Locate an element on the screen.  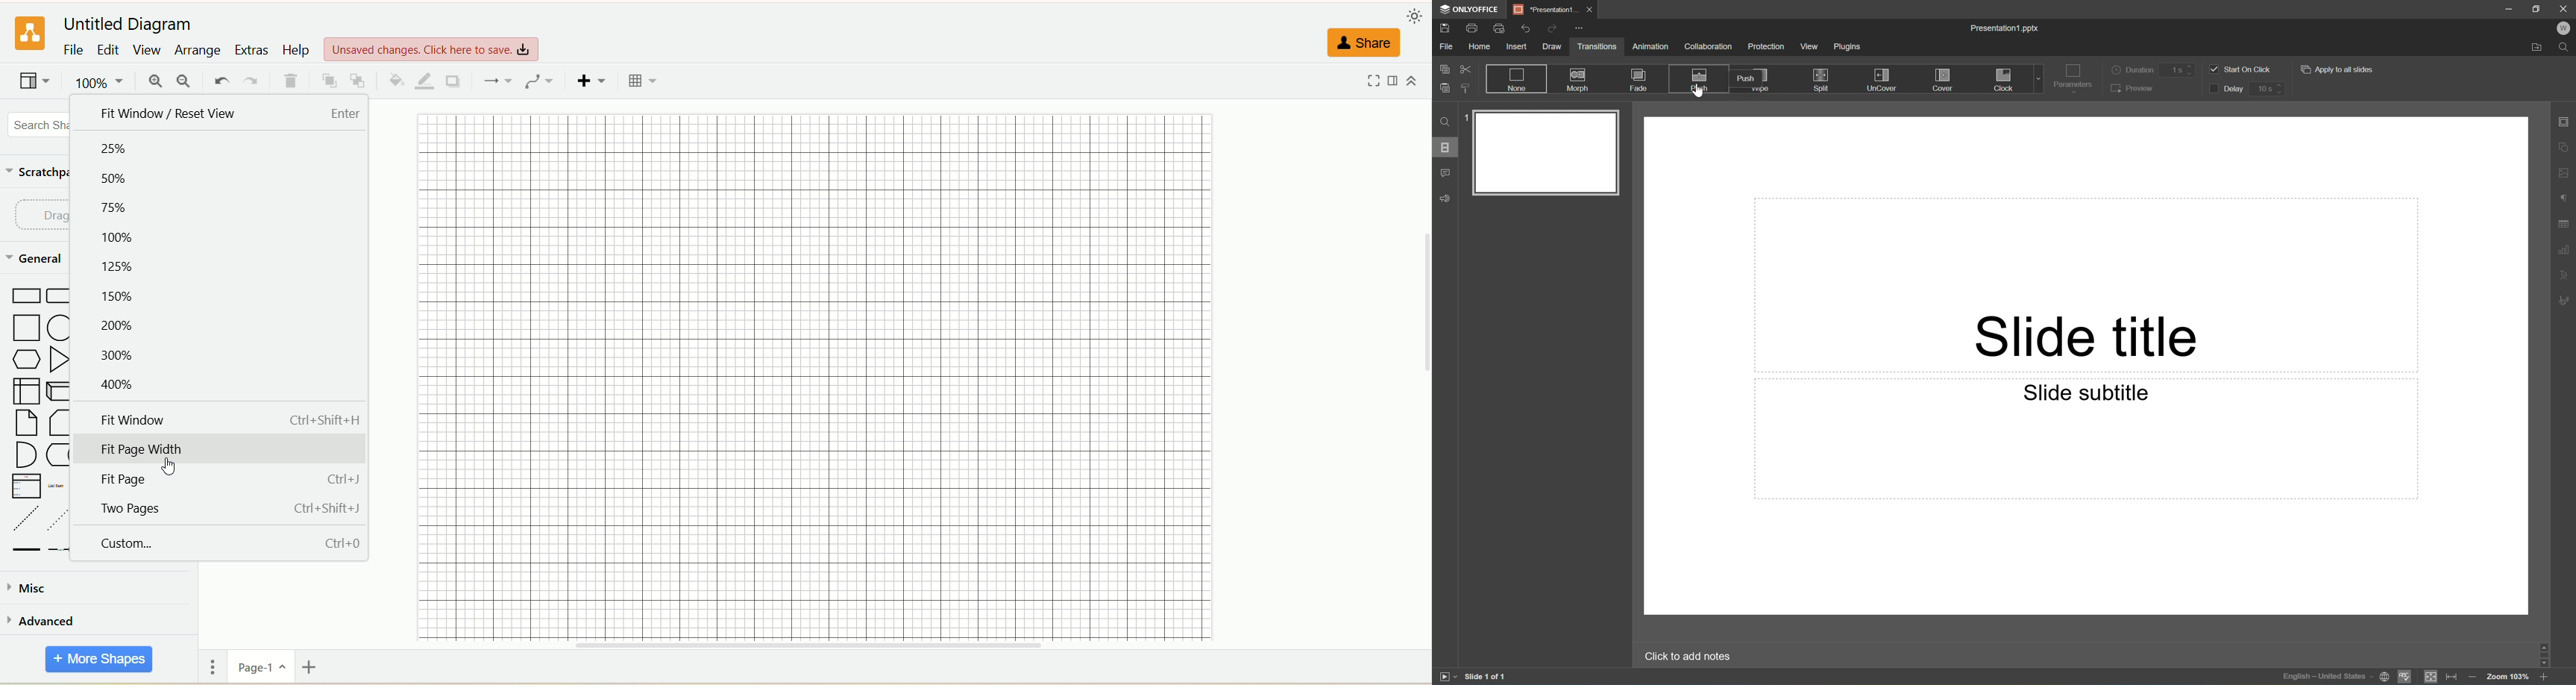
View is located at coordinates (1809, 47).